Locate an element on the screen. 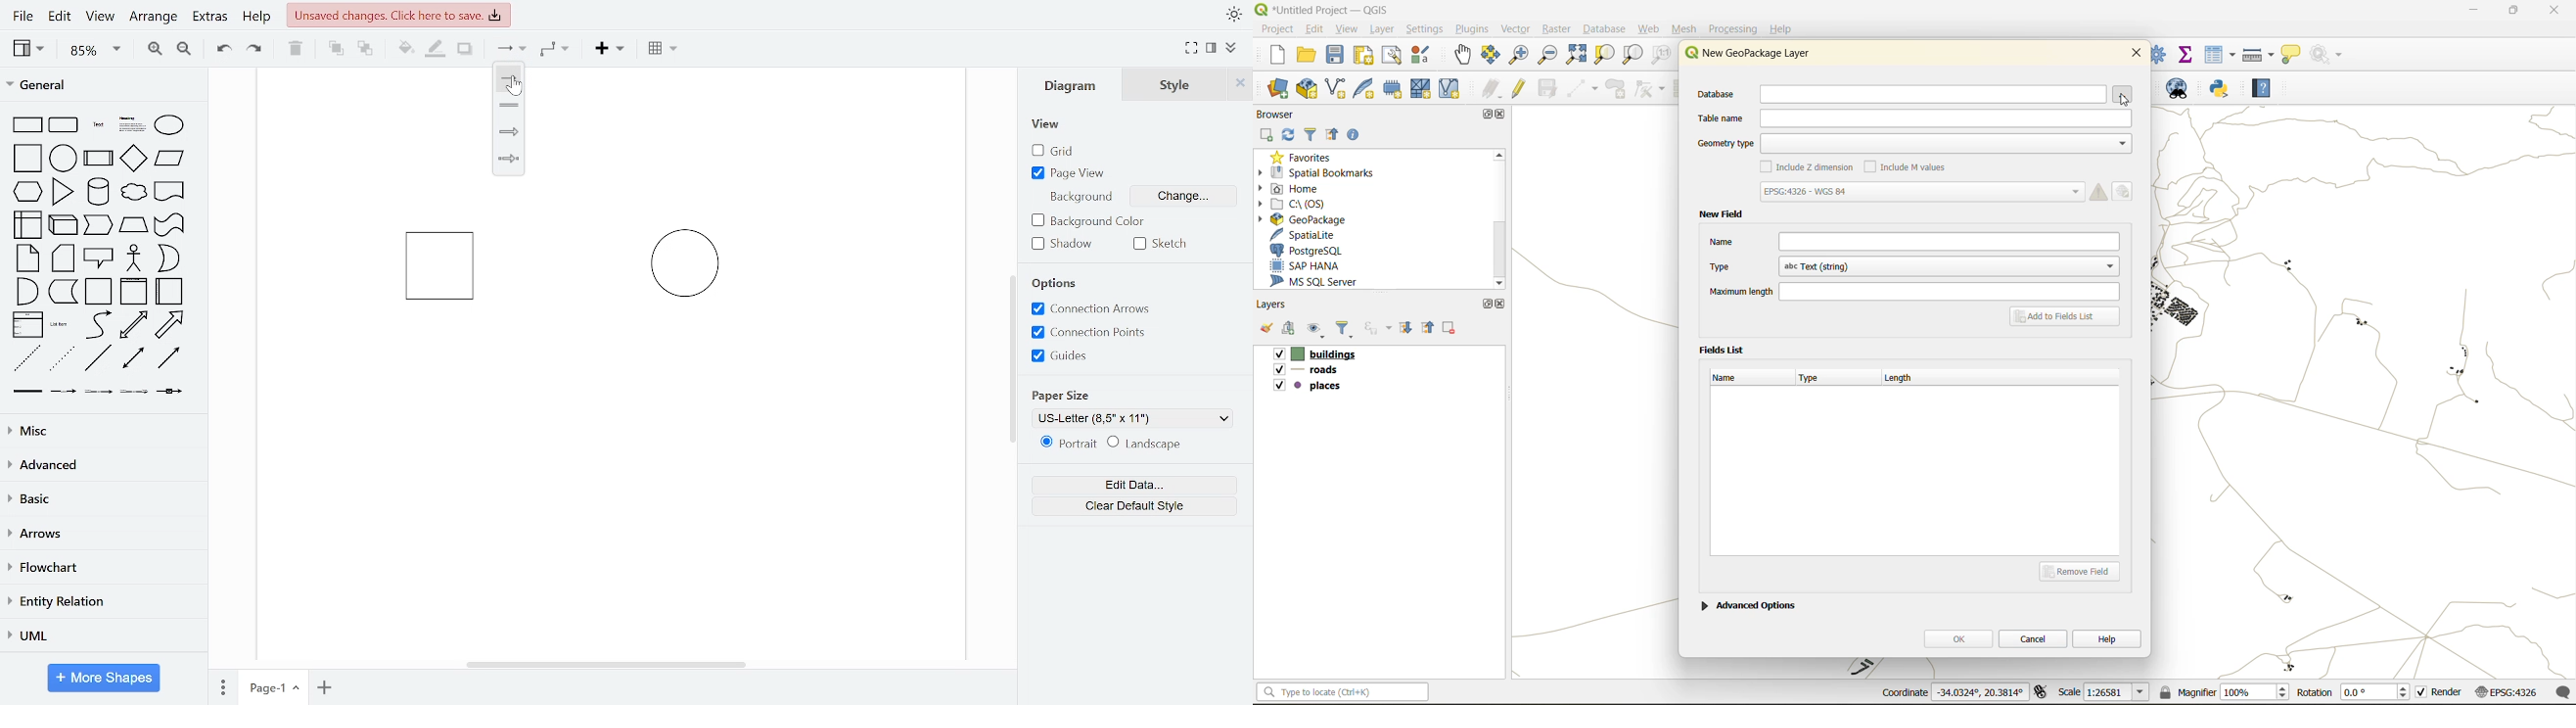 The width and height of the screenshot is (2576, 728). pages is located at coordinates (221, 684).